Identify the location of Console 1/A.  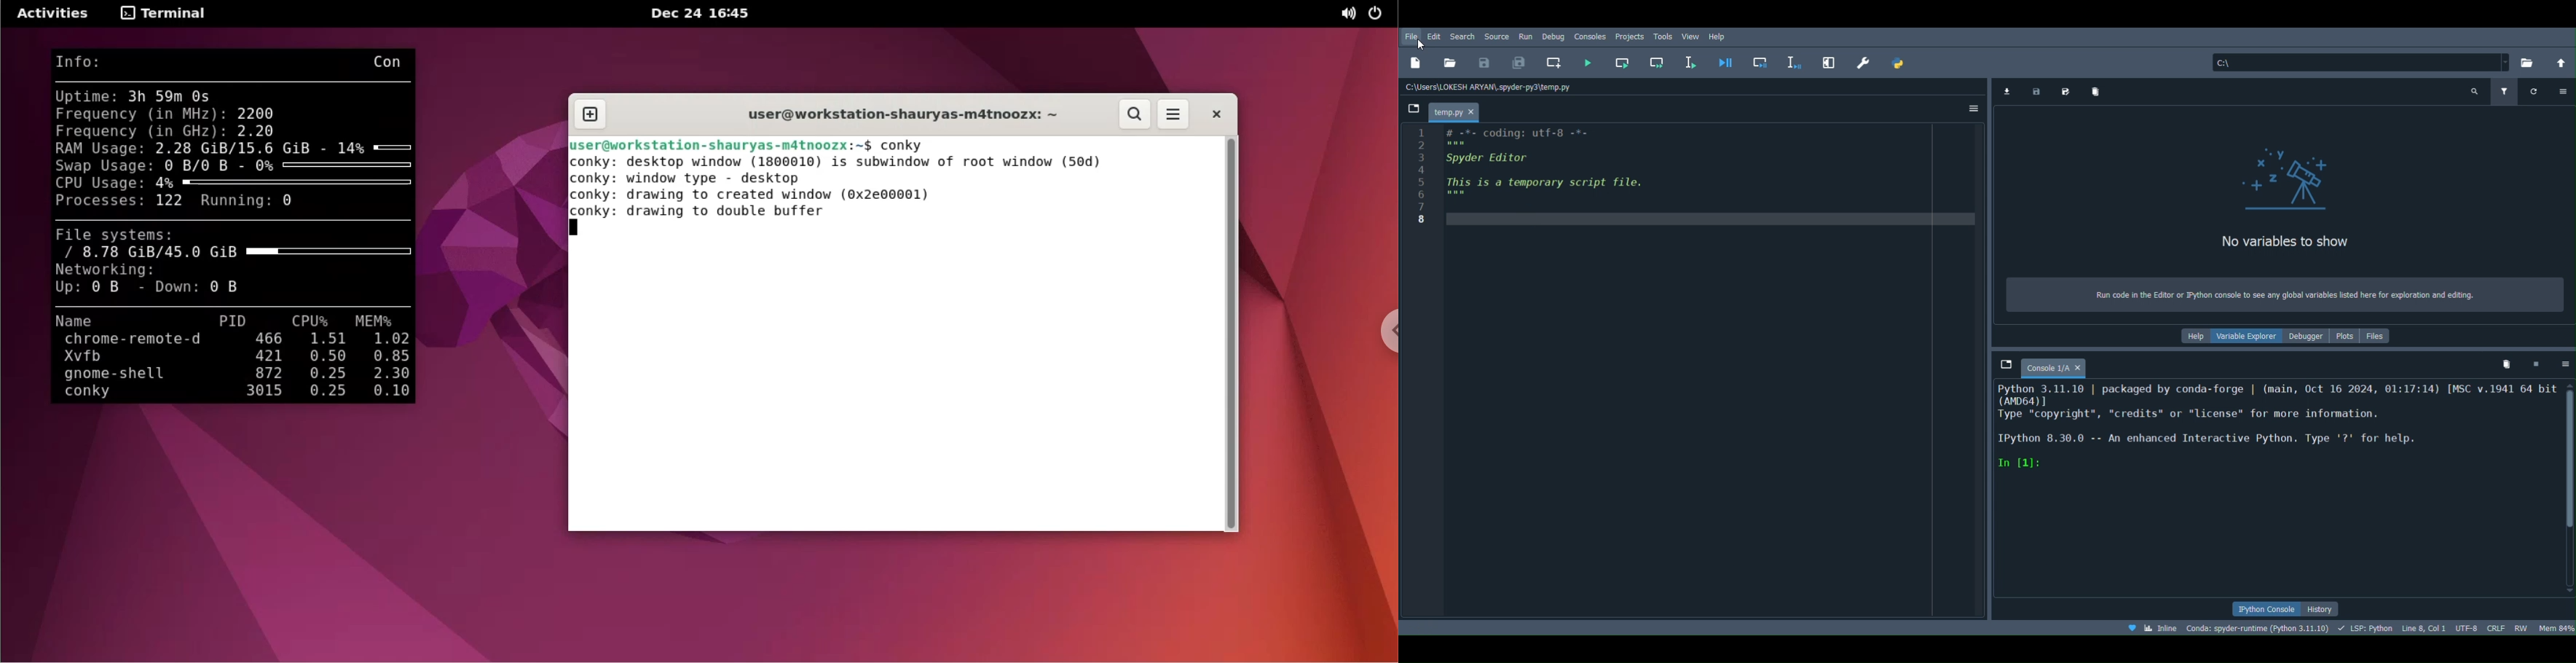
(2044, 368).